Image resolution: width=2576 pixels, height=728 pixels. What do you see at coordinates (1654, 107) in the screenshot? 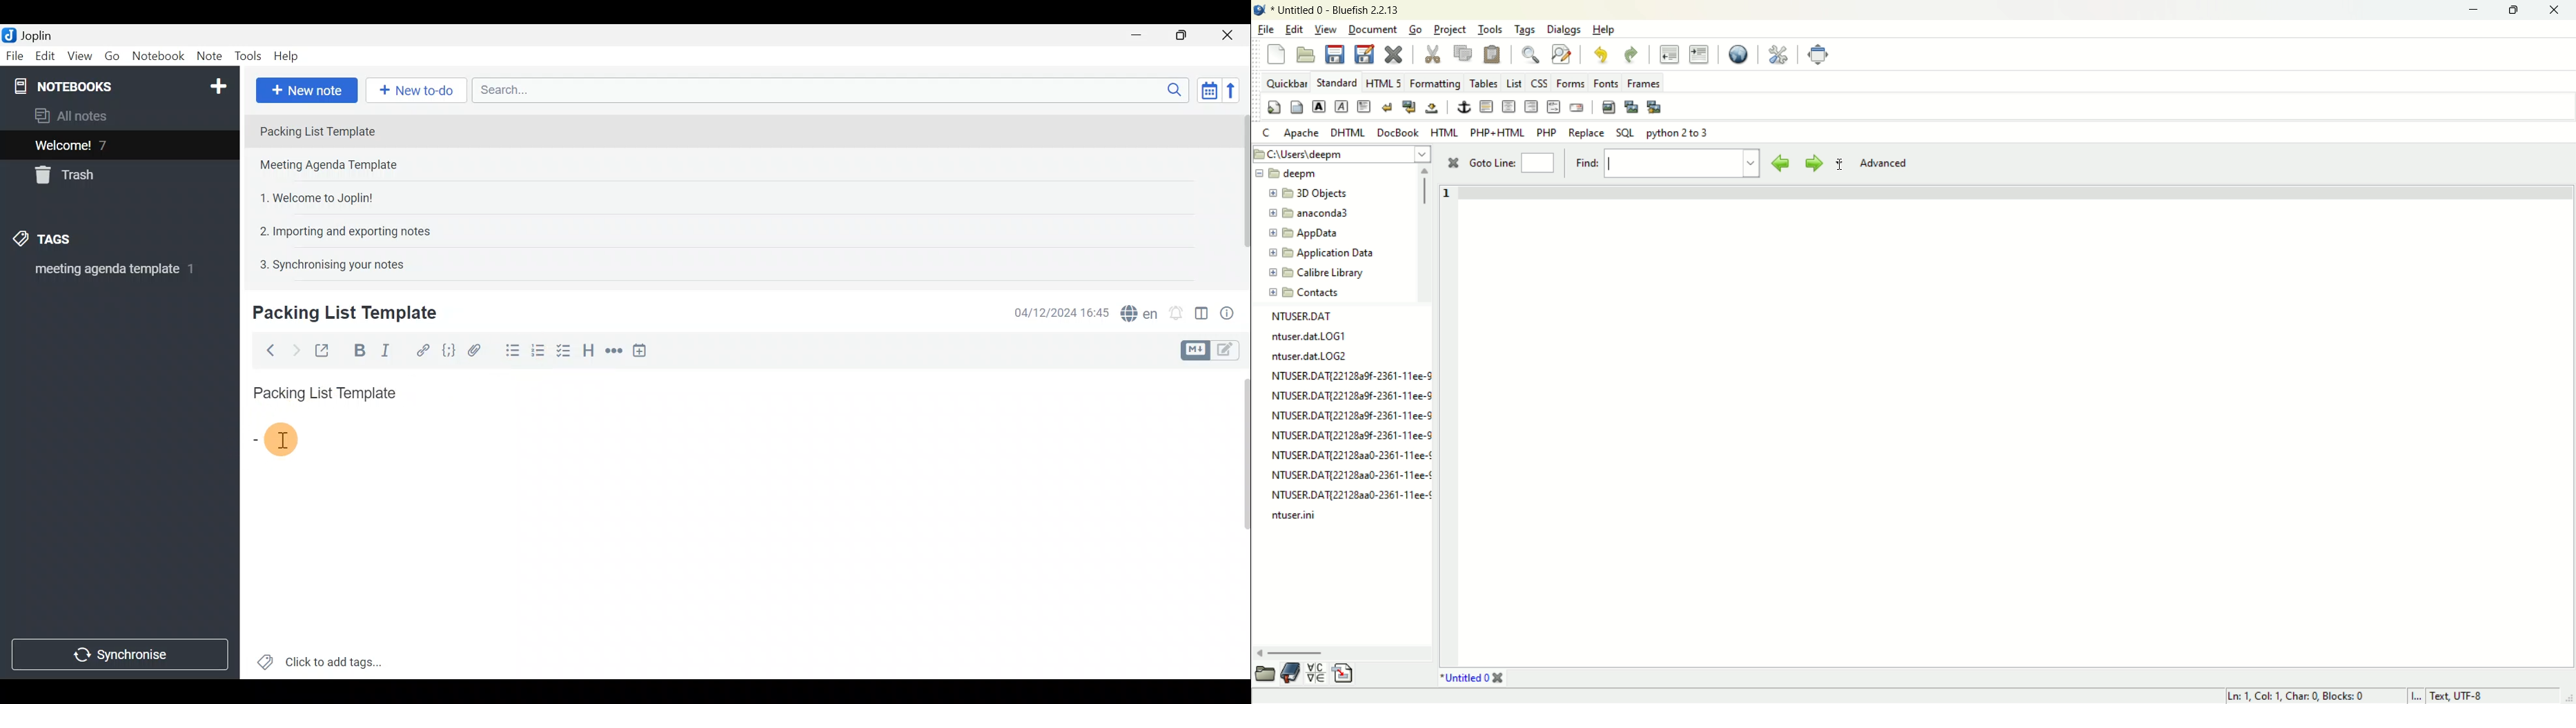
I see `multi thumbnail` at bounding box center [1654, 107].